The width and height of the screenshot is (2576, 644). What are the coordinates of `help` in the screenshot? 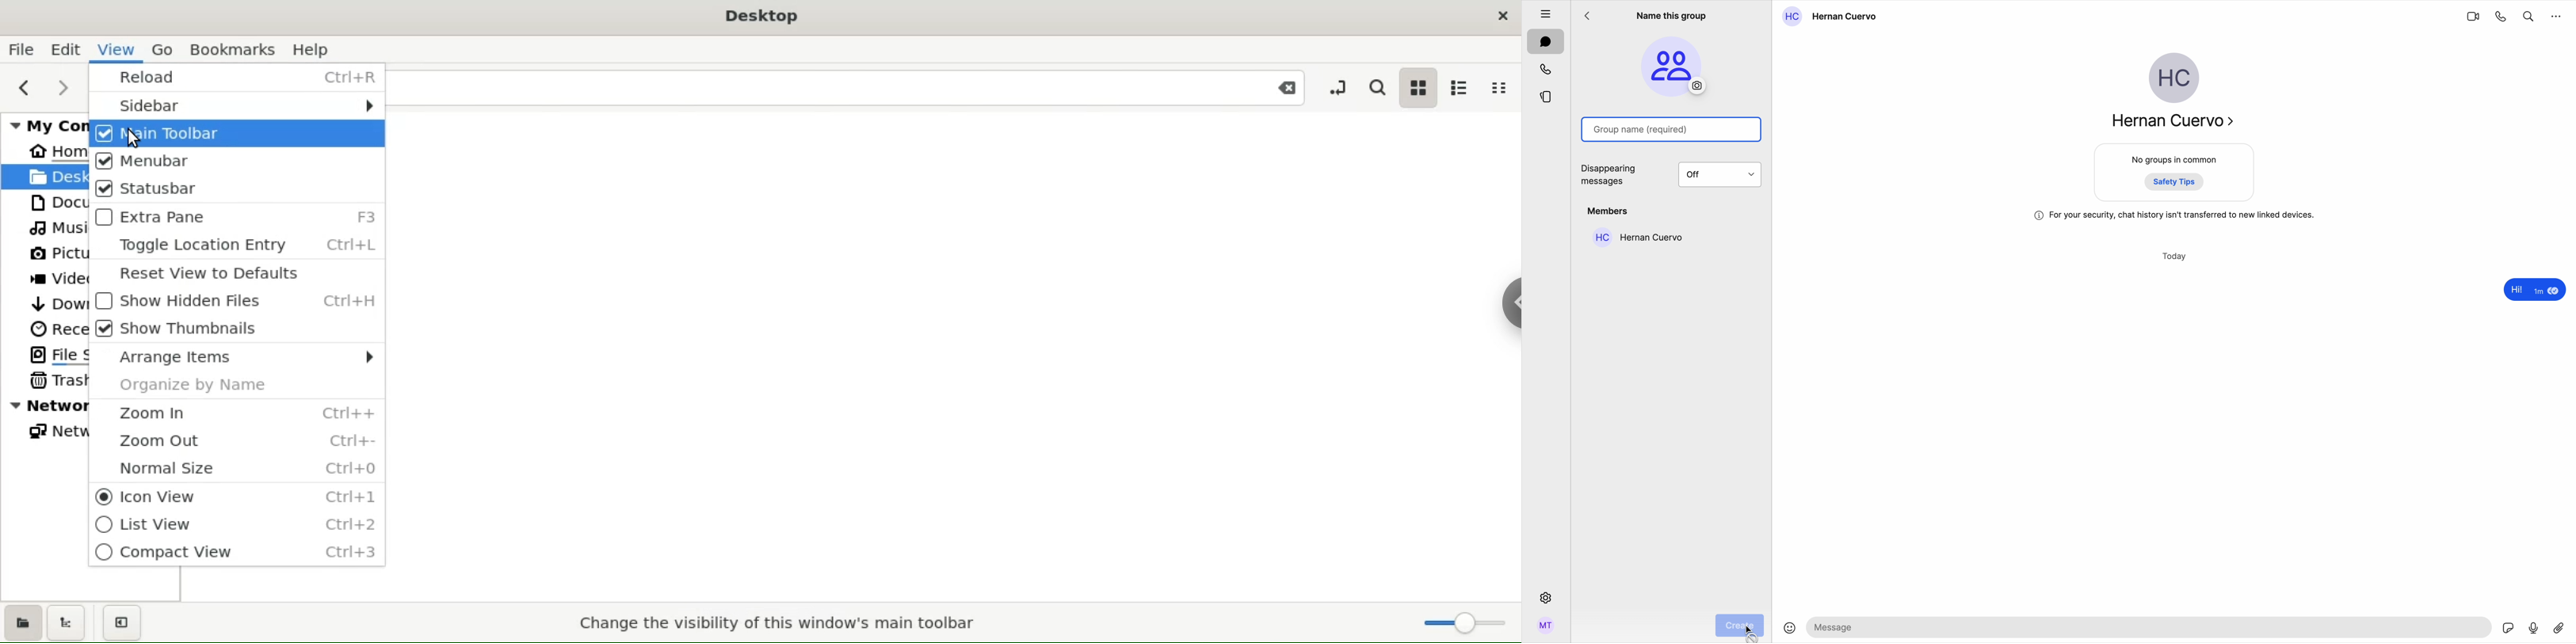 It's located at (319, 50).